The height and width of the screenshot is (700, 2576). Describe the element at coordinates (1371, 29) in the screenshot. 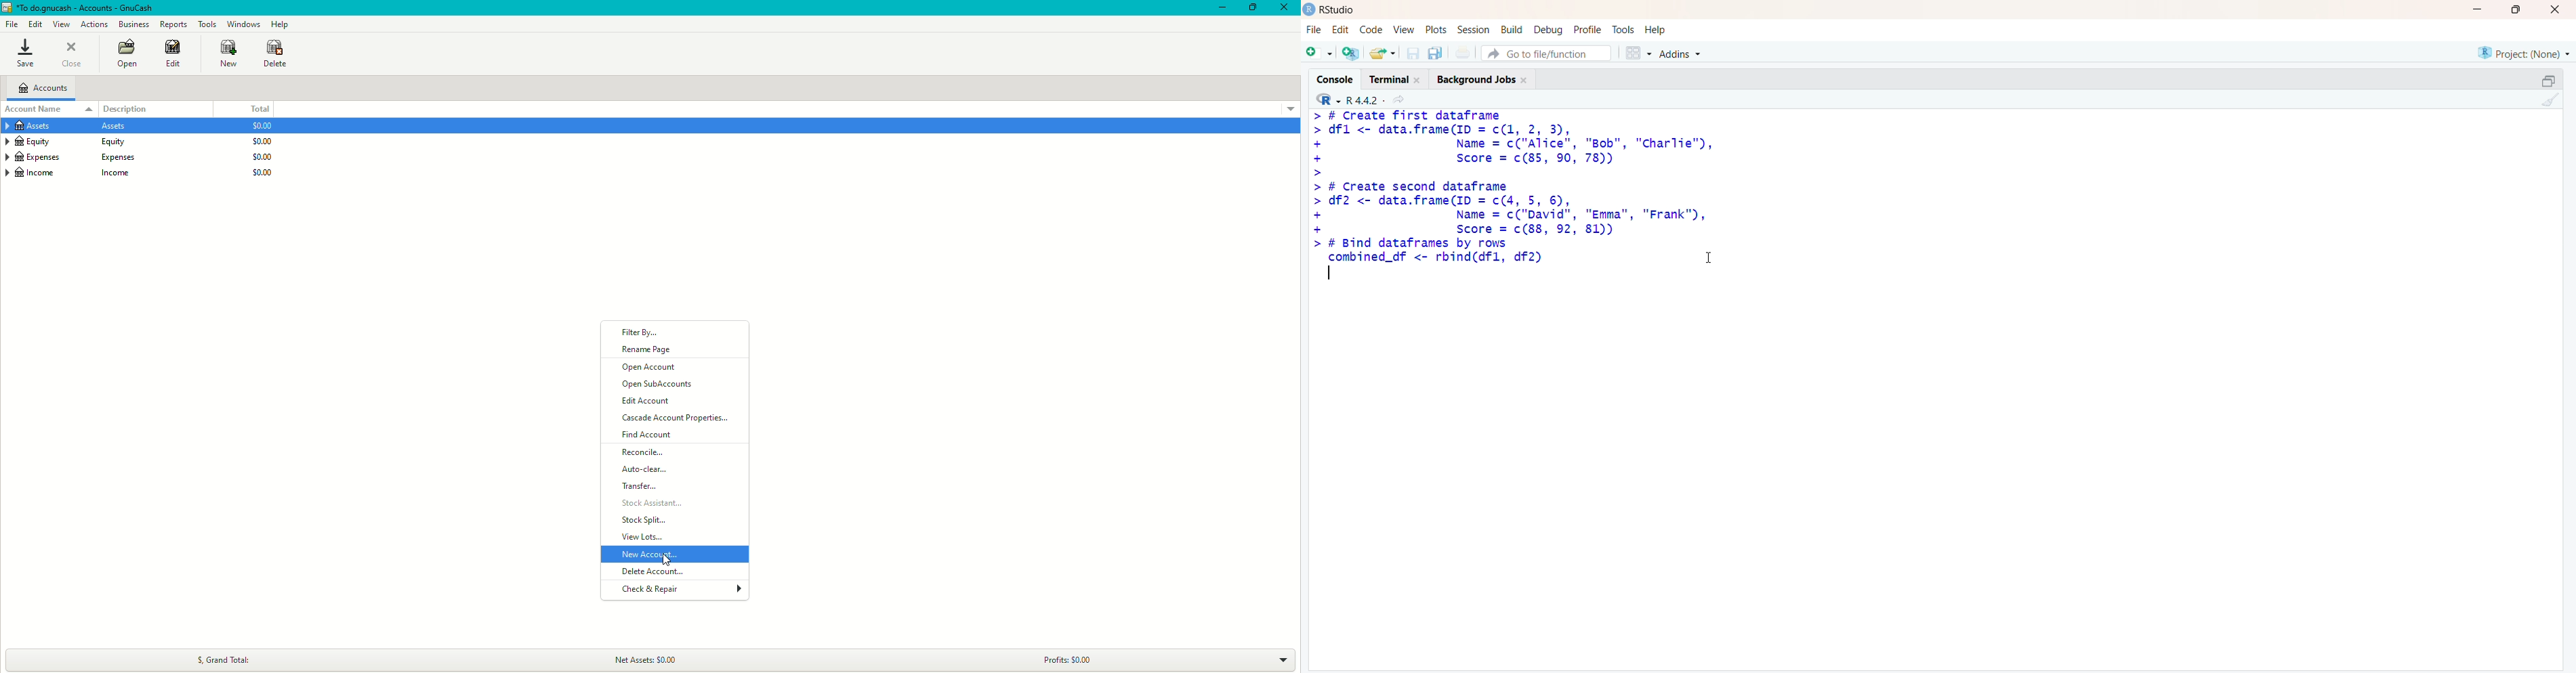

I see `Code` at that location.